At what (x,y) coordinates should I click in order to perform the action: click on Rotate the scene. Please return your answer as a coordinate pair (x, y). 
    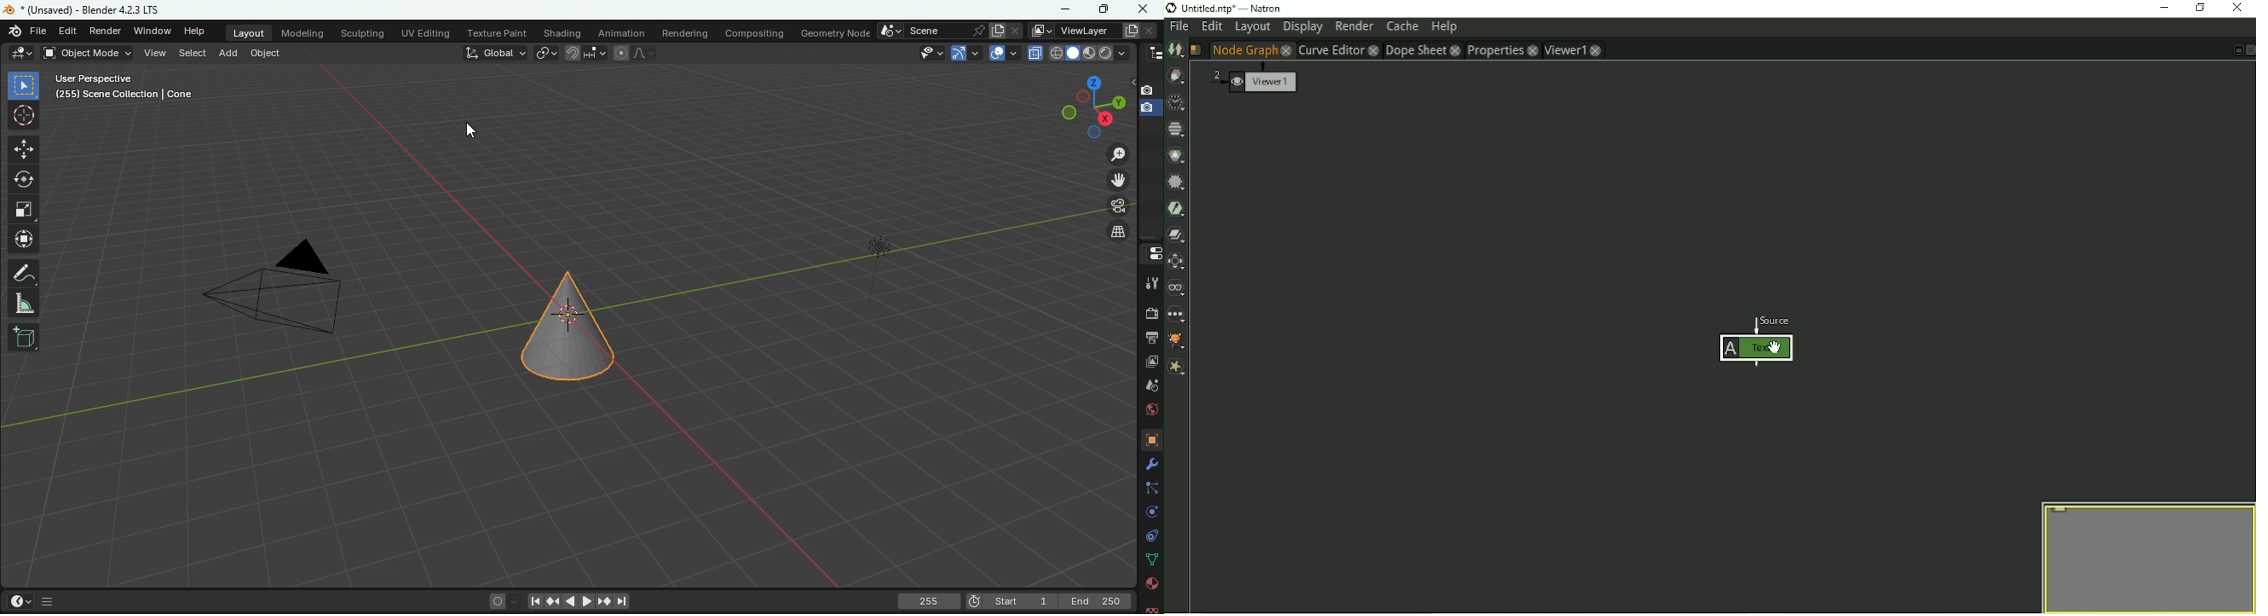
    Looking at the image, I should click on (1068, 113).